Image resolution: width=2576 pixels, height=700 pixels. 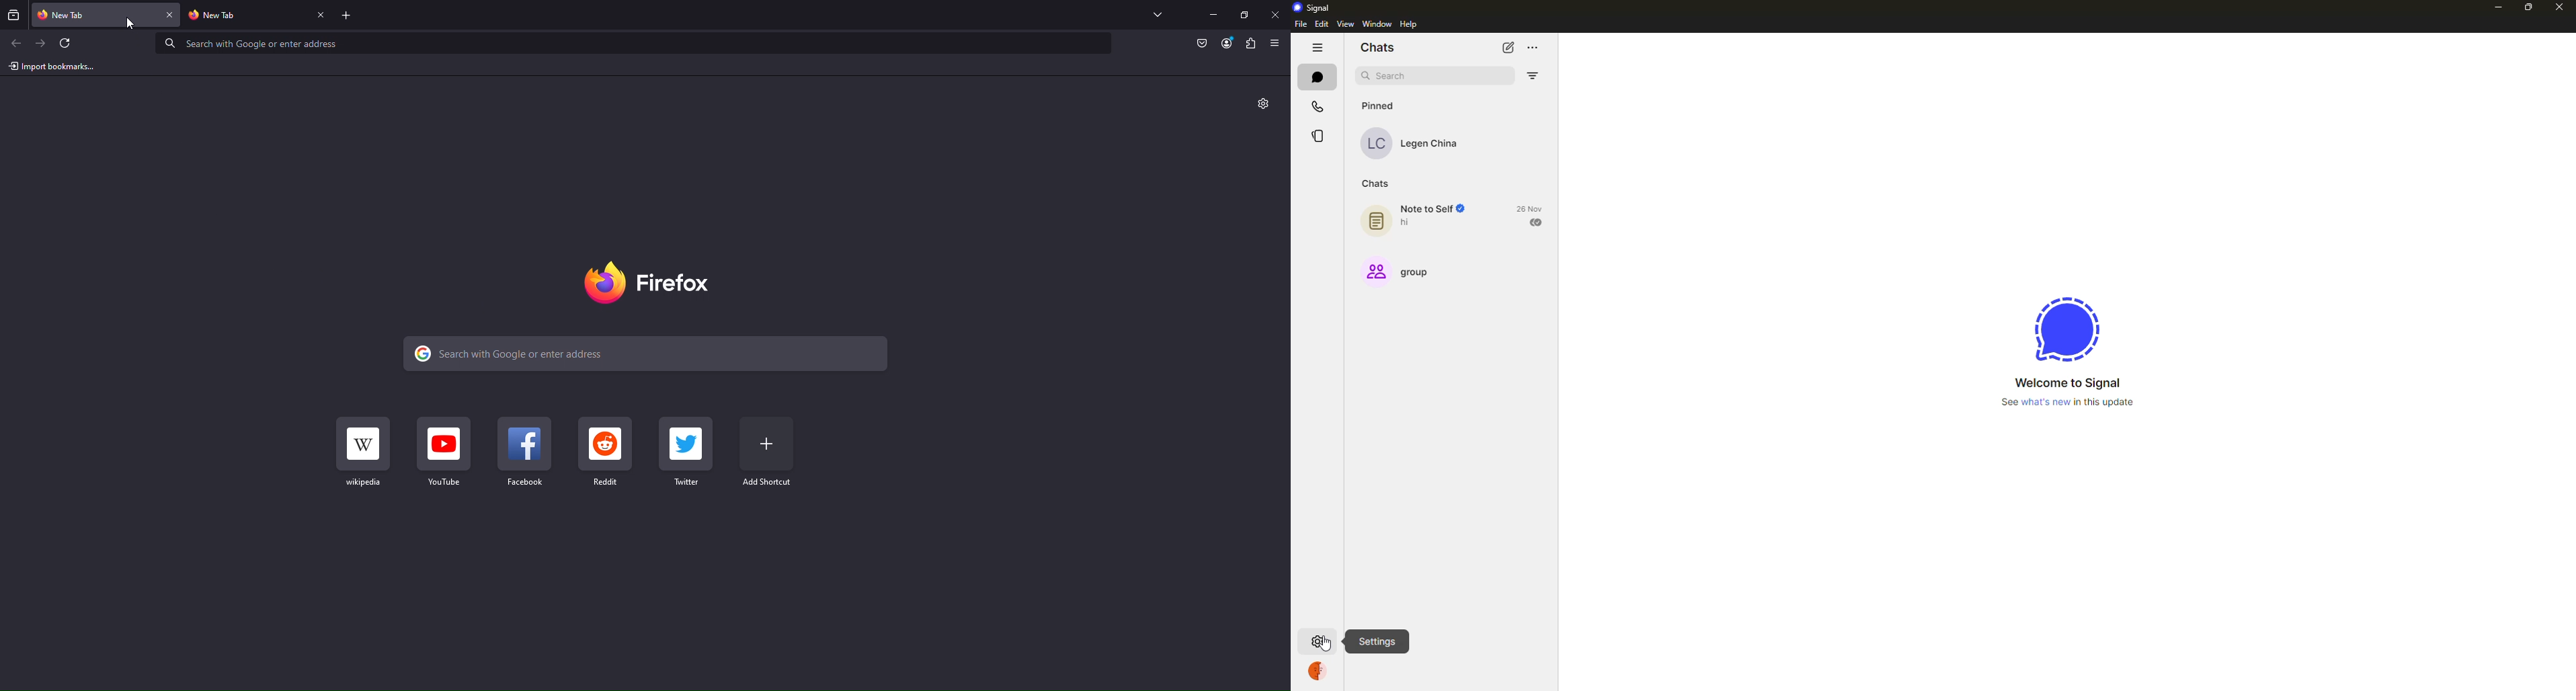 What do you see at coordinates (447, 452) in the screenshot?
I see `Youtube Shortcut` at bounding box center [447, 452].